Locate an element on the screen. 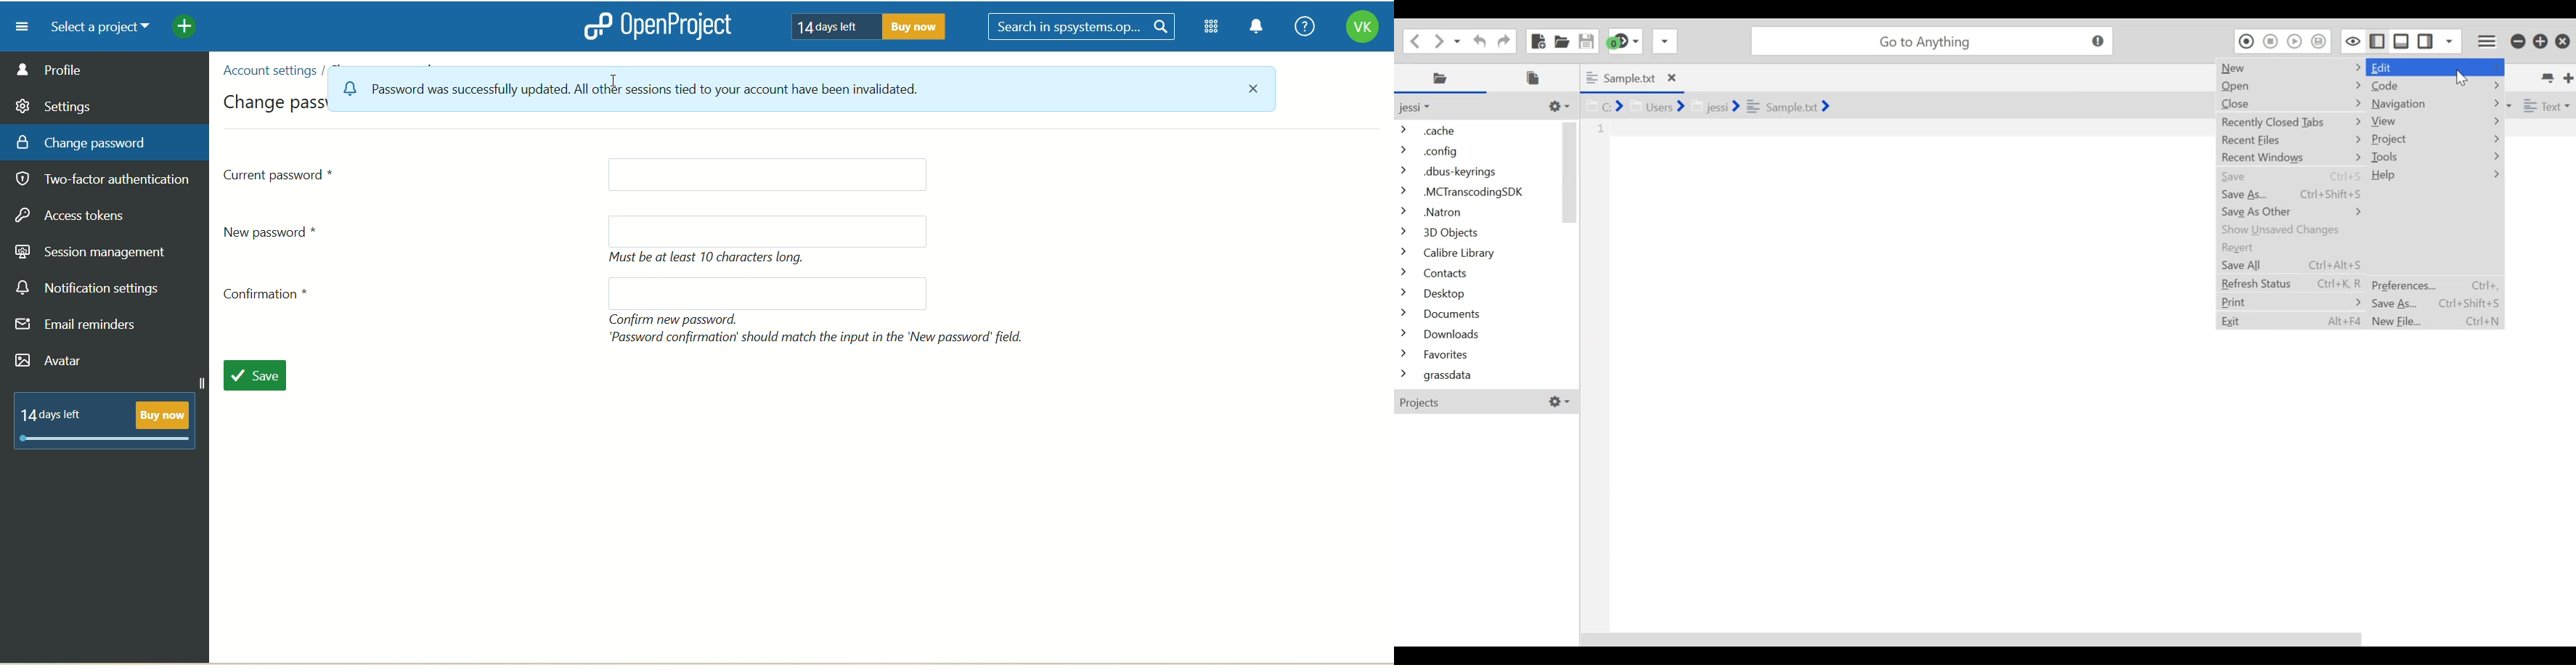 The height and width of the screenshot is (672, 2576). Edit is located at coordinates (2292, 321).